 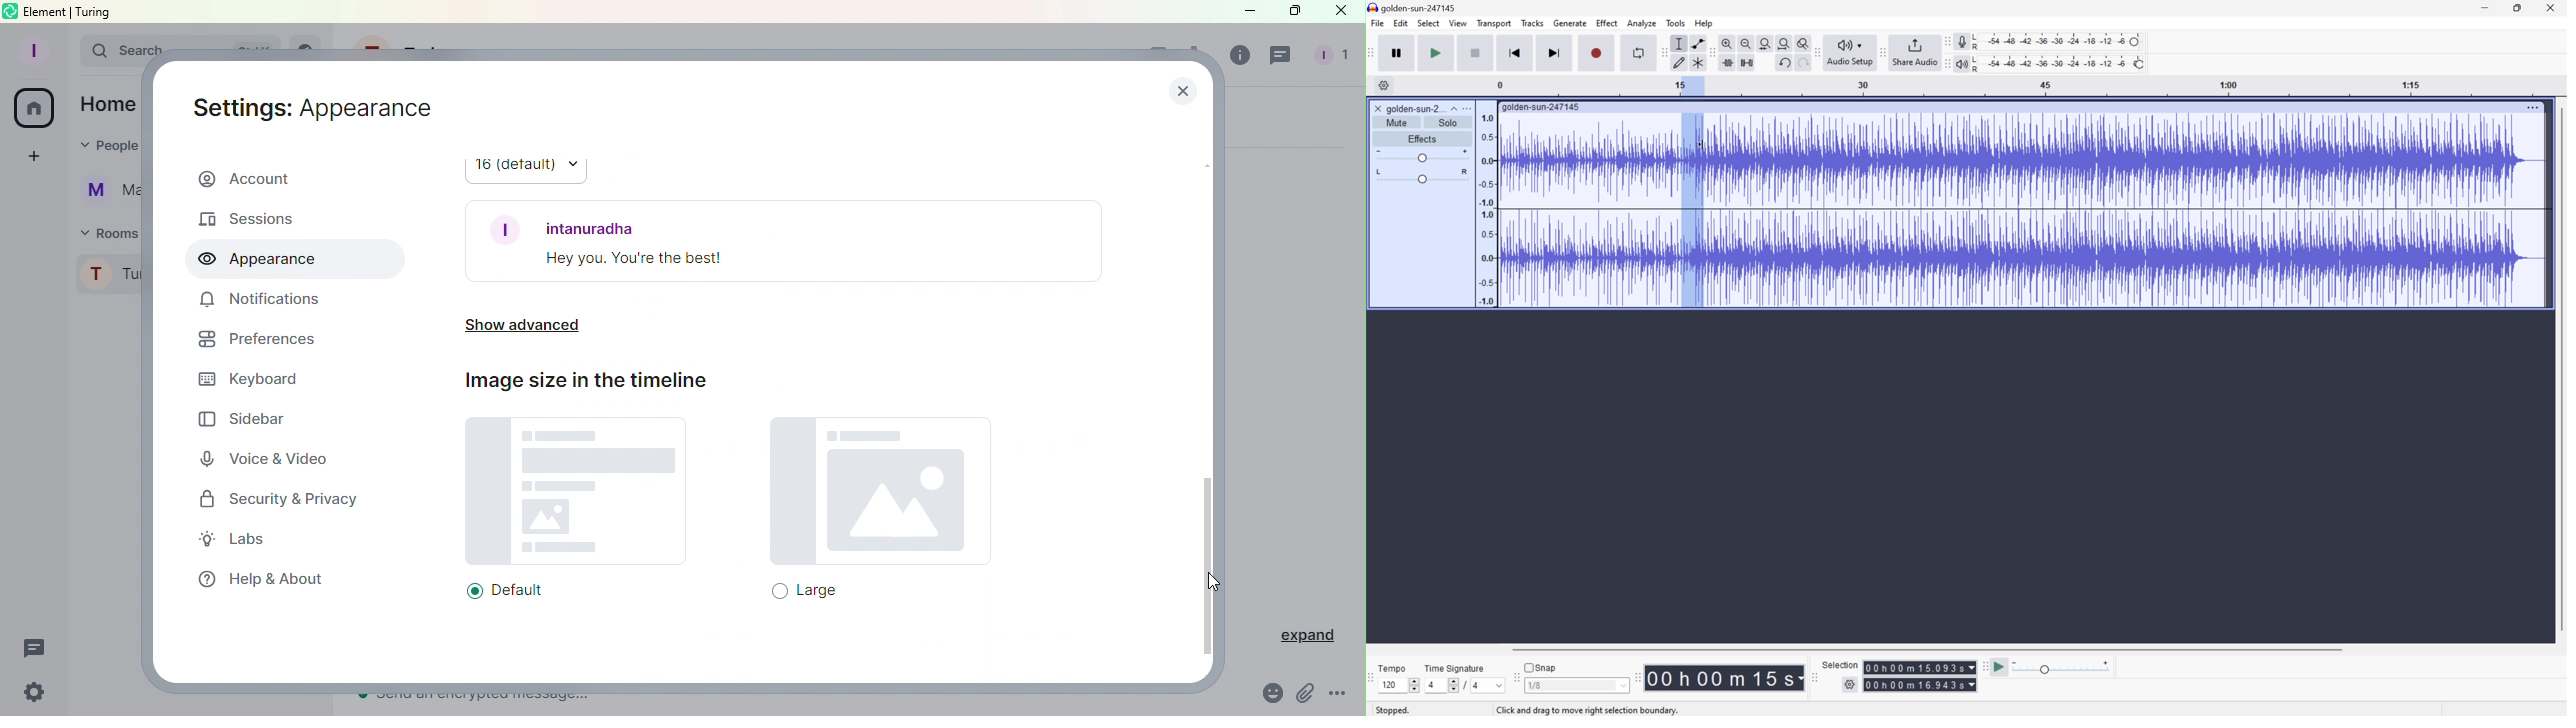 What do you see at coordinates (1239, 54) in the screenshot?
I see `Room info` at bounding box center [1239, 54].